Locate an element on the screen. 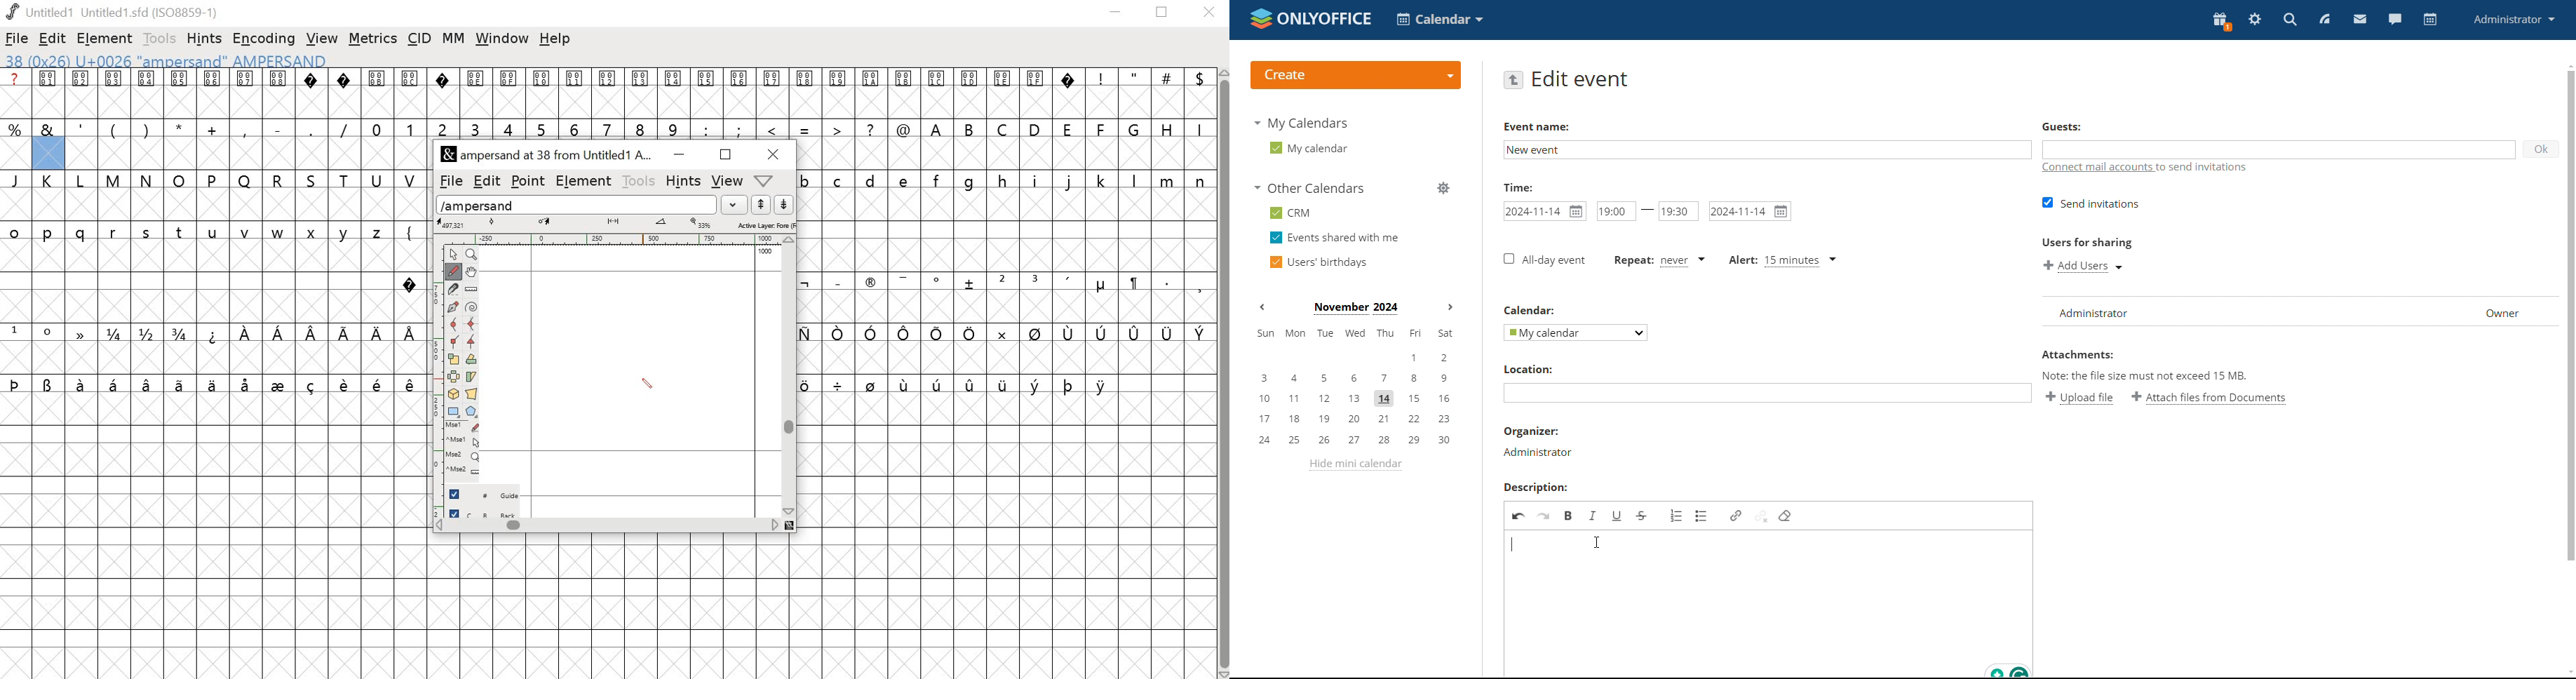 This screenshot has height=700, width=2576. zoom level is located at coordinates (702, 223).